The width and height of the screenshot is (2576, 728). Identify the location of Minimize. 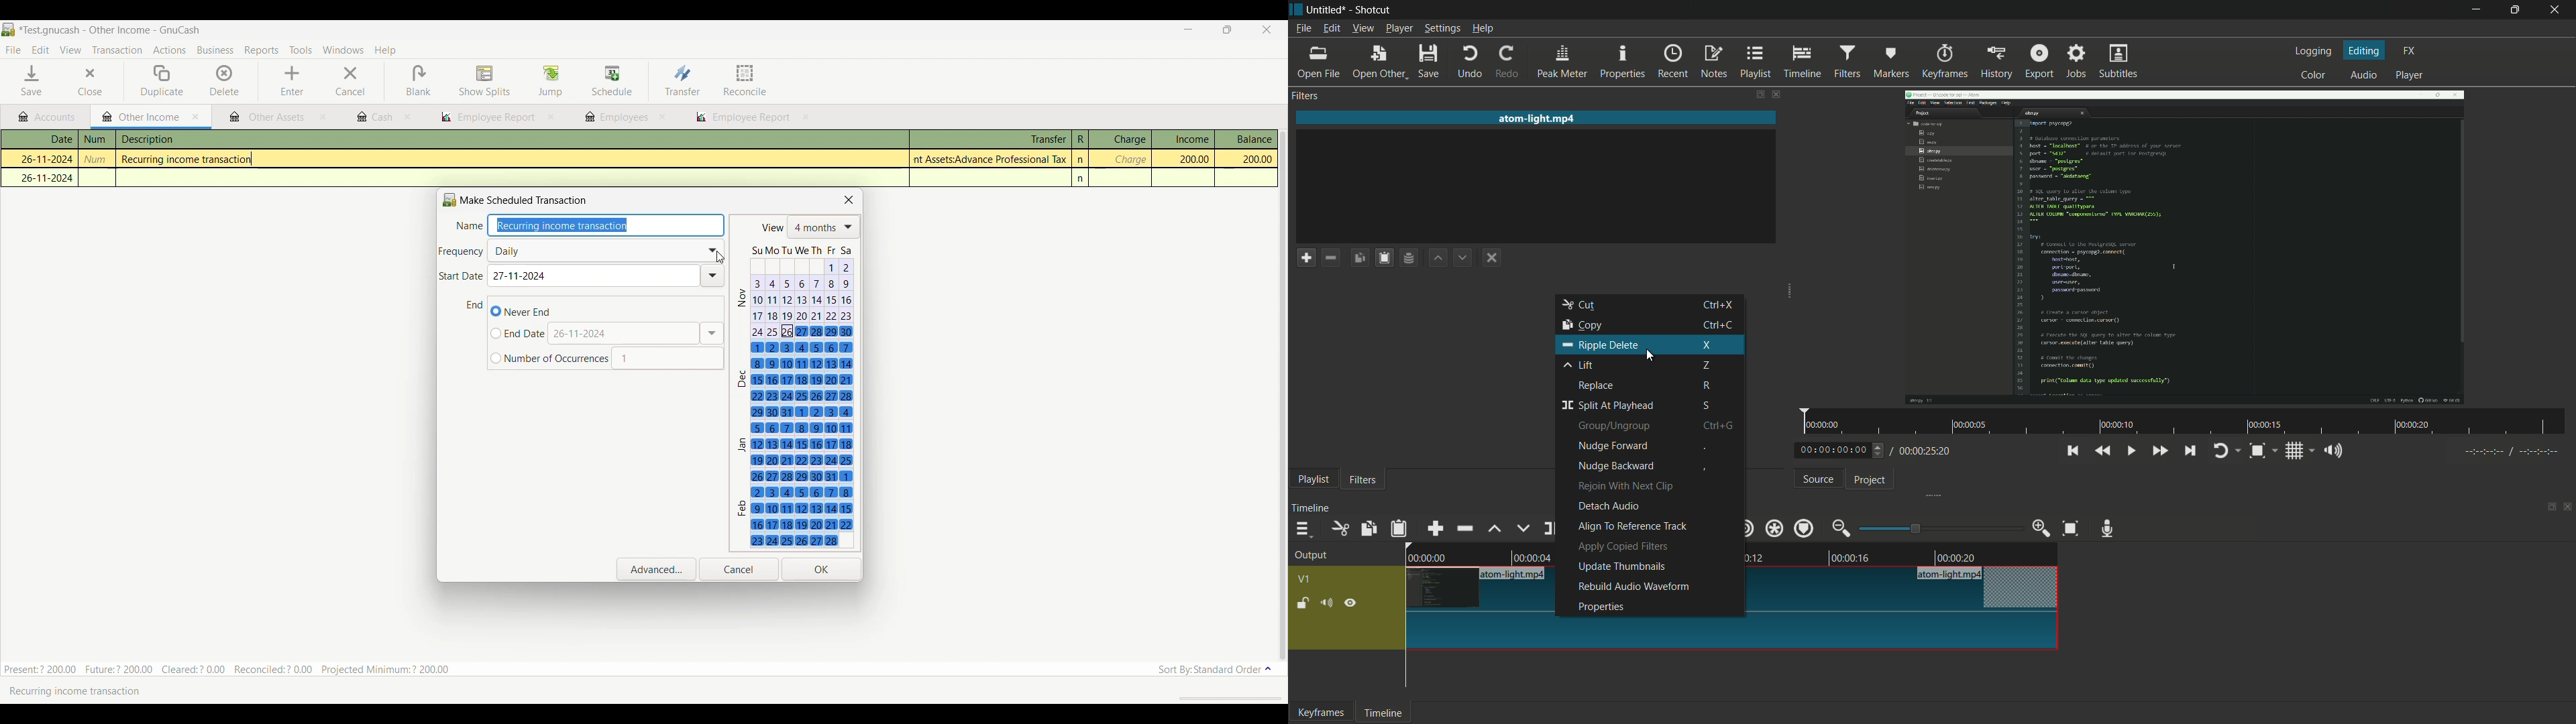
(2467, 10).